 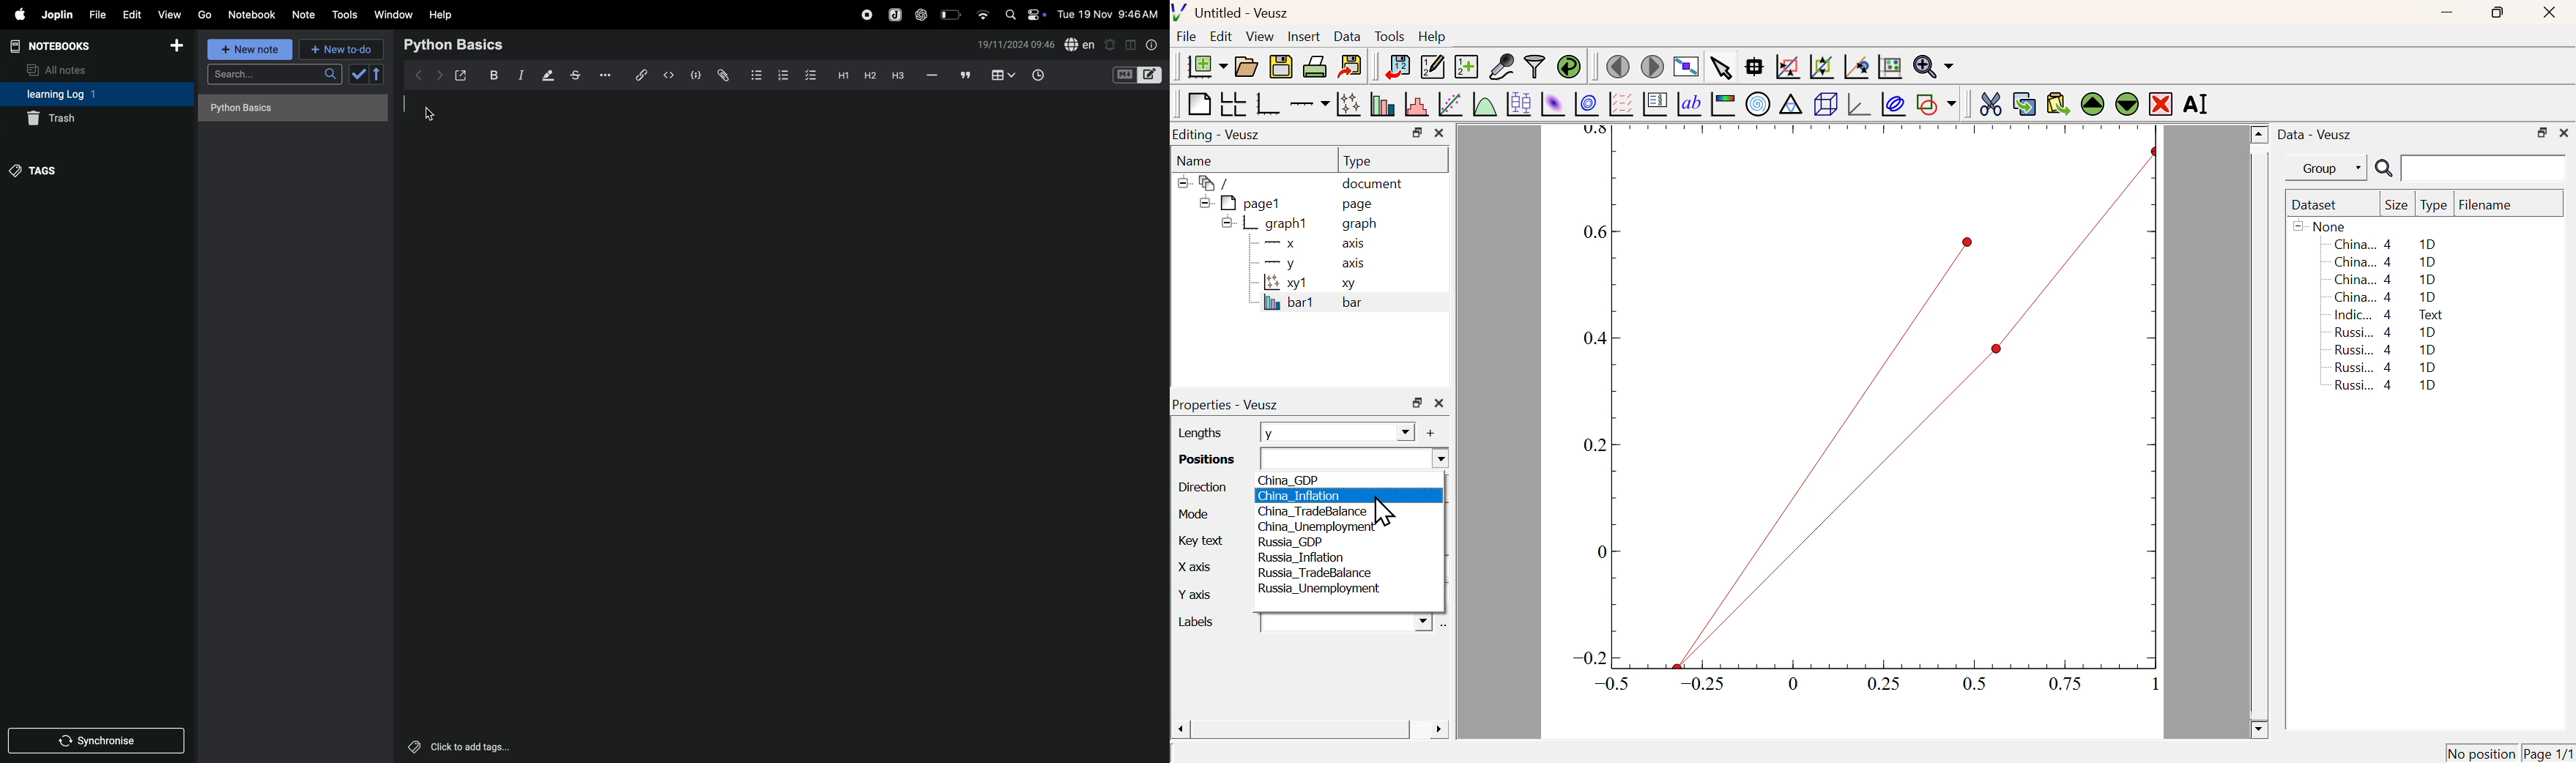 I want to click on learning log, so click(x=75, y=95).